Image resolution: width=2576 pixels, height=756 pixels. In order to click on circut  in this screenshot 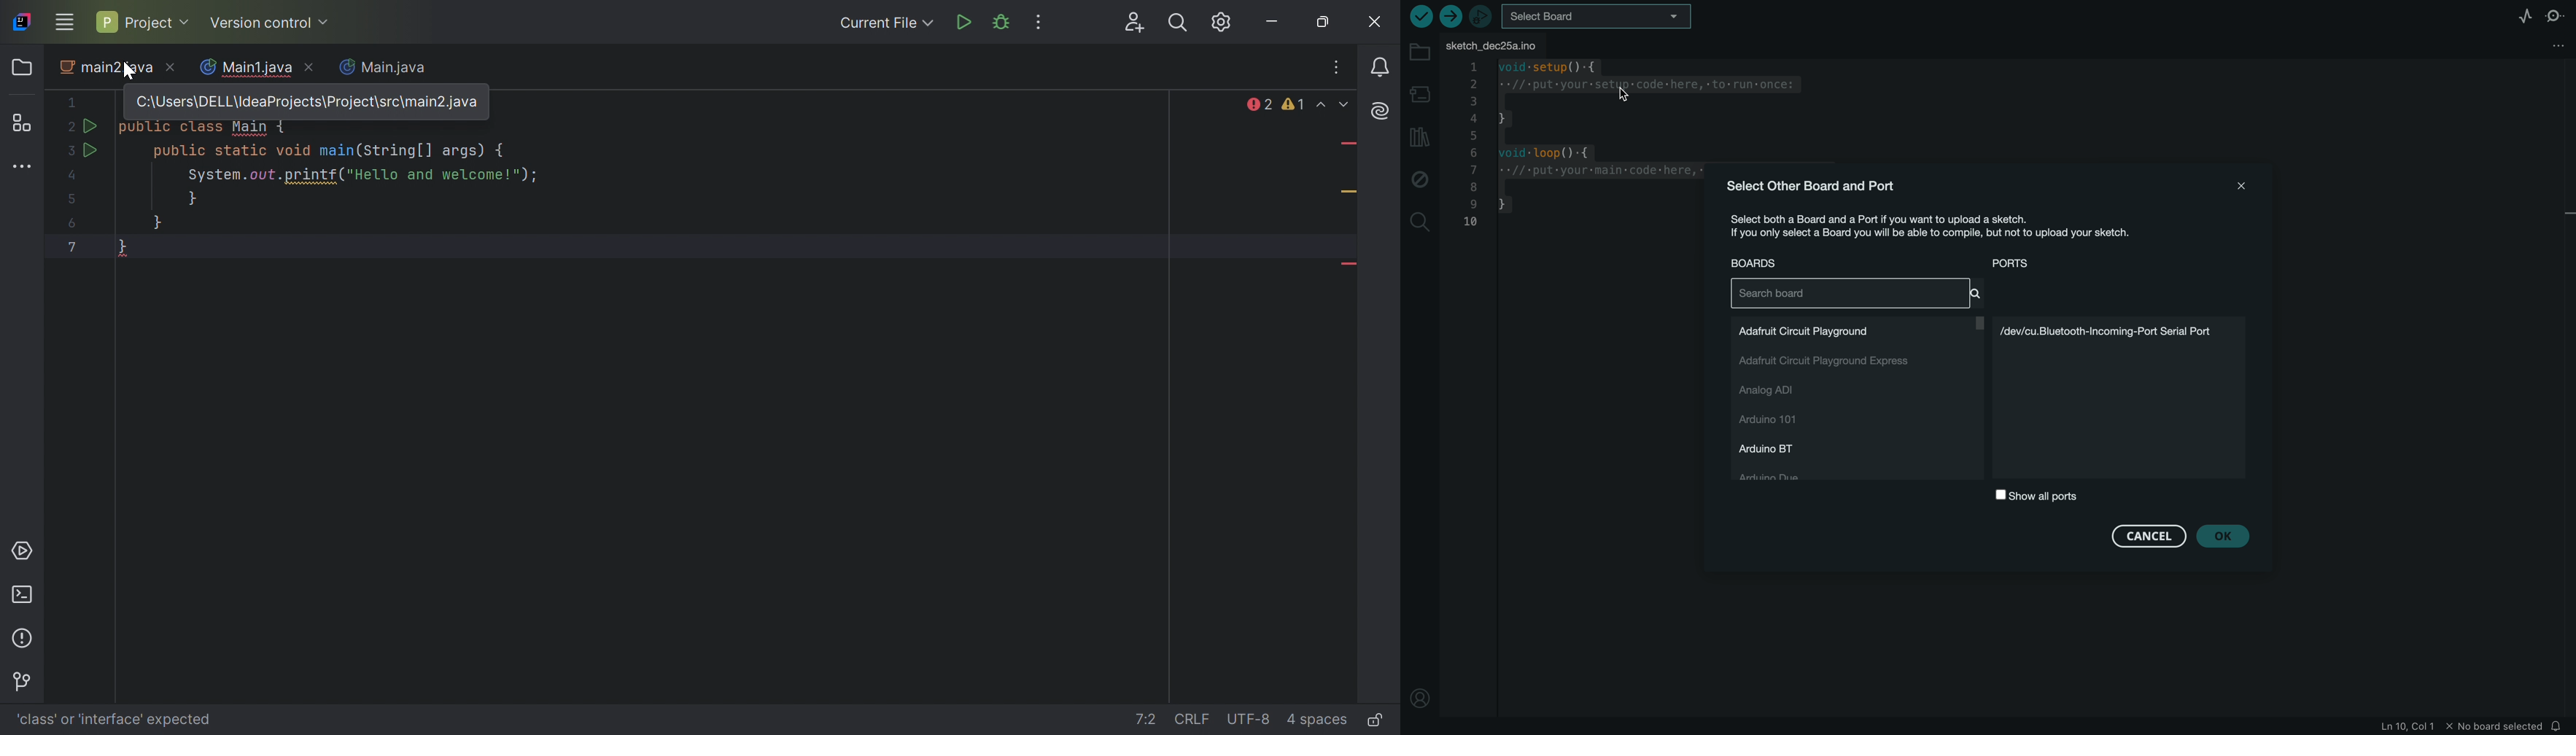, I will do `click(1857, 329)`.